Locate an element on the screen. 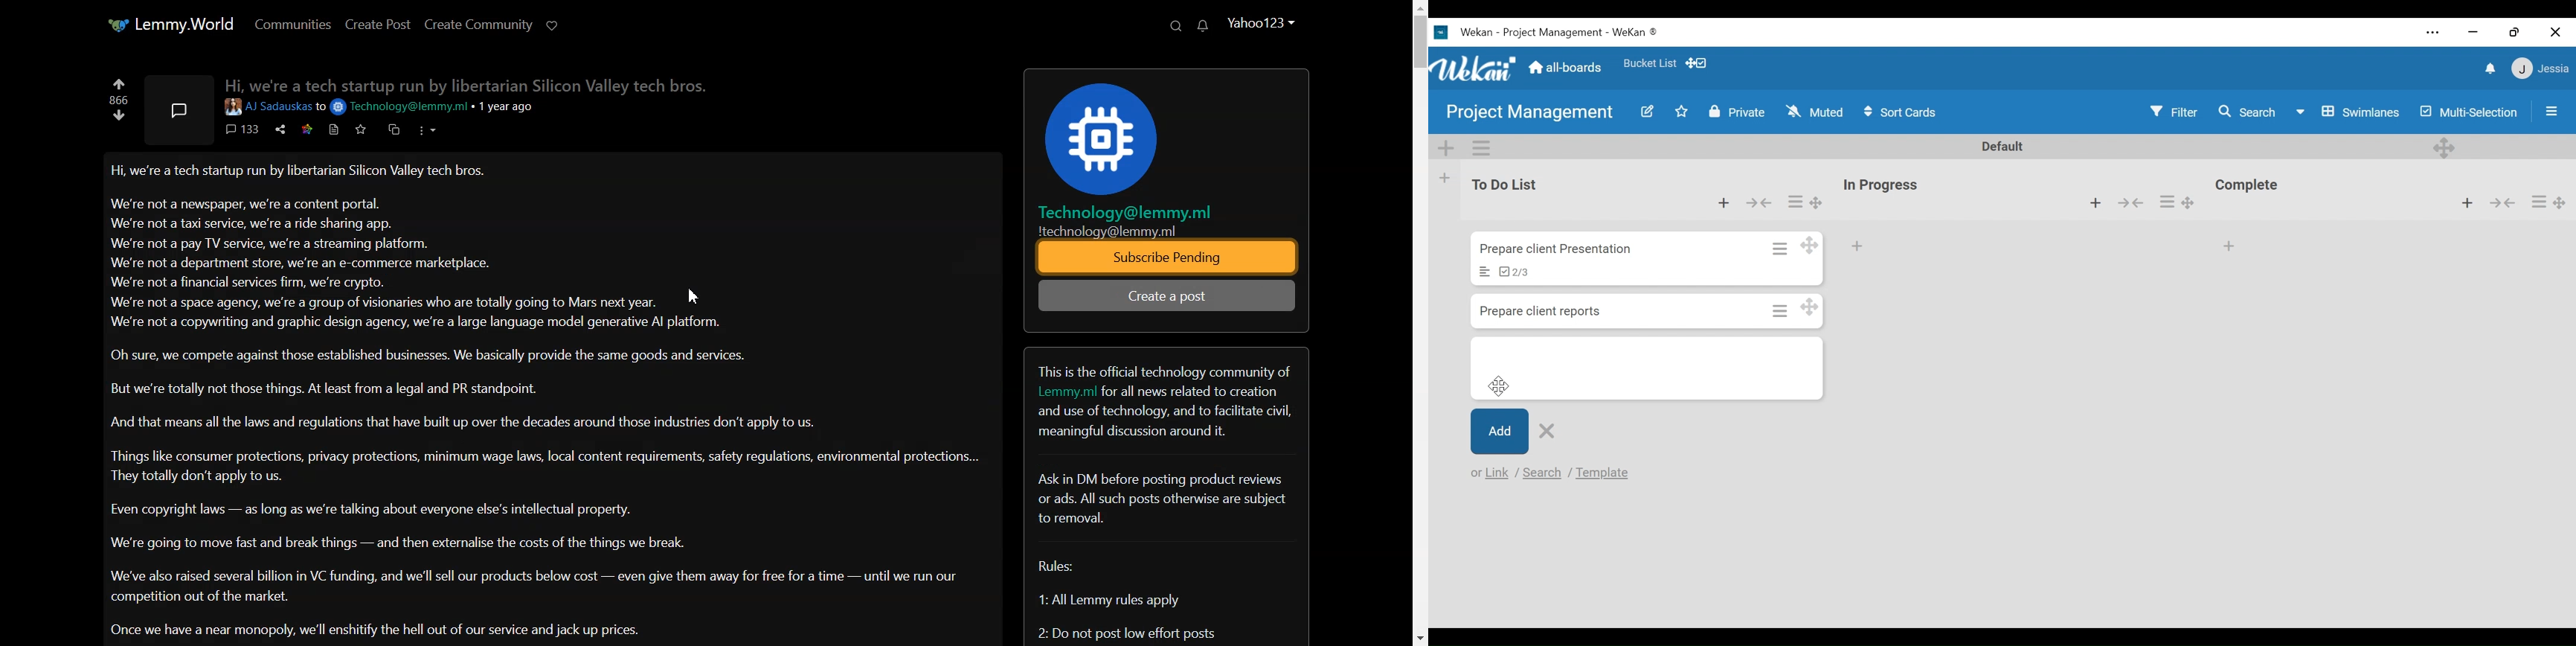 Image resolution: width=2576 pixels, height=672 pixels. Muted is located at coordinates (1814, 112).